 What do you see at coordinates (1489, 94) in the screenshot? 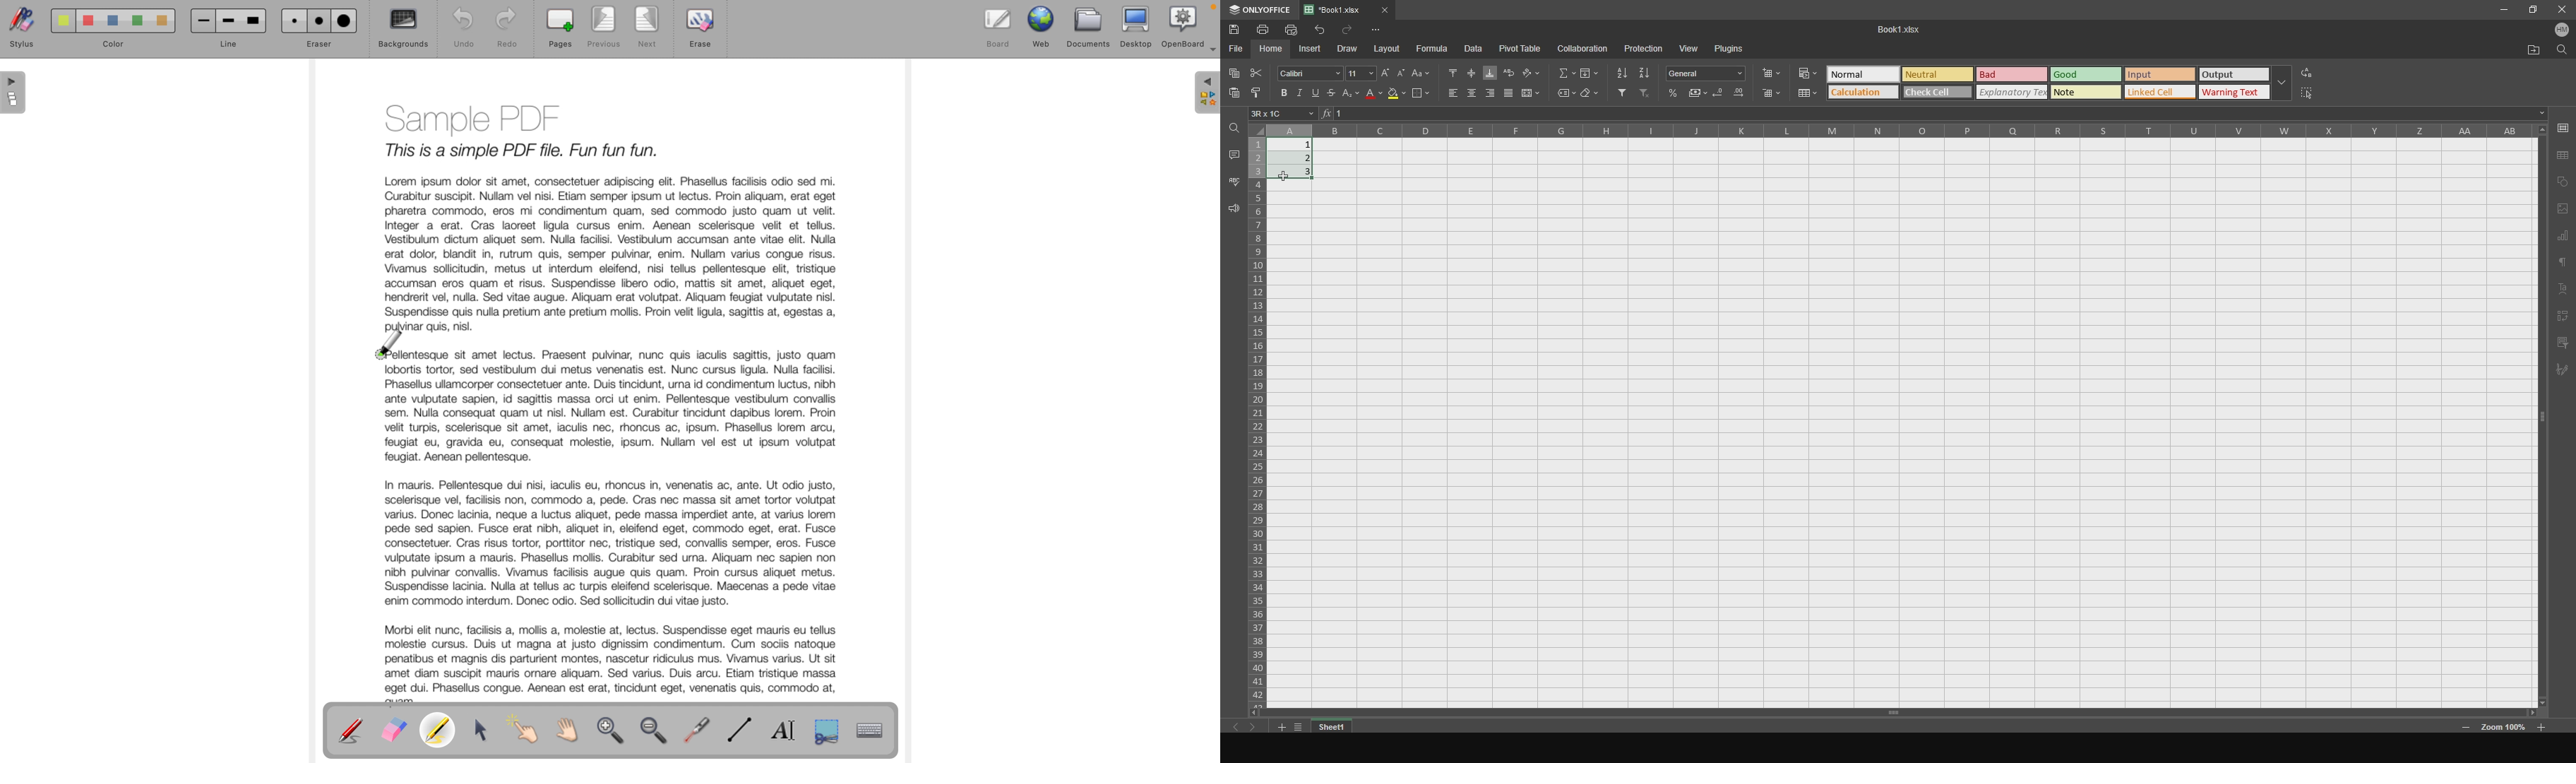
I see `align right` at bounding box center [1489, 94].